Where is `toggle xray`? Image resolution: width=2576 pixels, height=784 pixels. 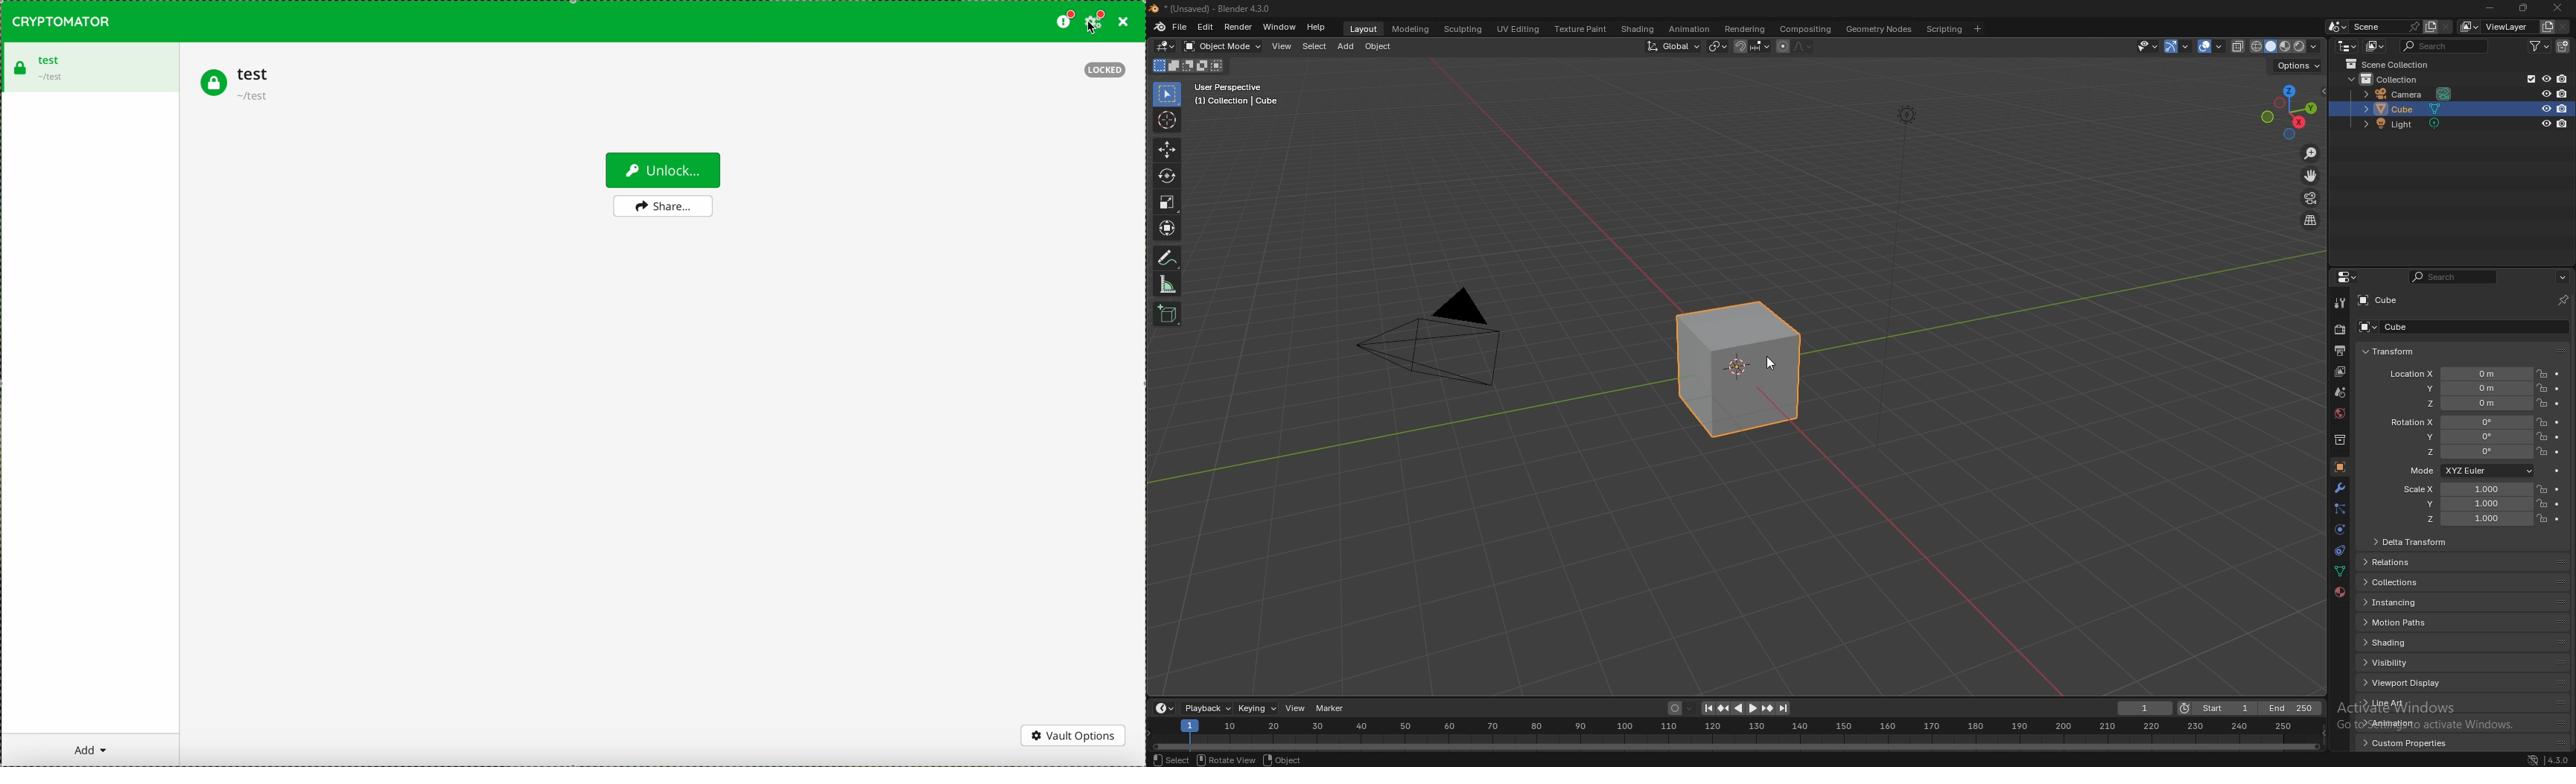
toggle xray is located at coordinates (2237, 47).